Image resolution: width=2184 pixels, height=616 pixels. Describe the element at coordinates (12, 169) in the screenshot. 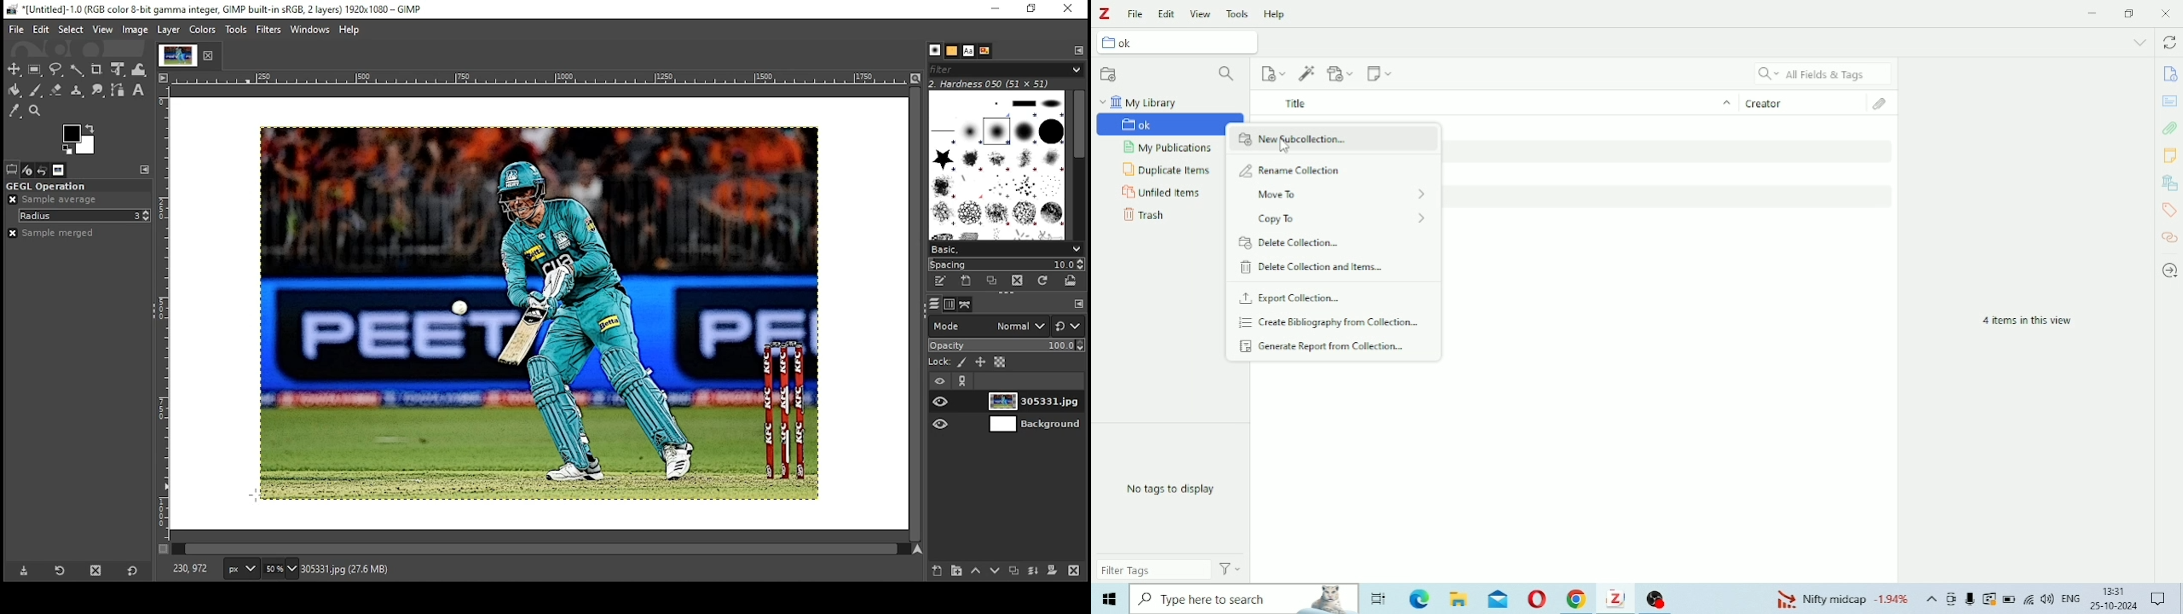

I see `tool options` at that location.